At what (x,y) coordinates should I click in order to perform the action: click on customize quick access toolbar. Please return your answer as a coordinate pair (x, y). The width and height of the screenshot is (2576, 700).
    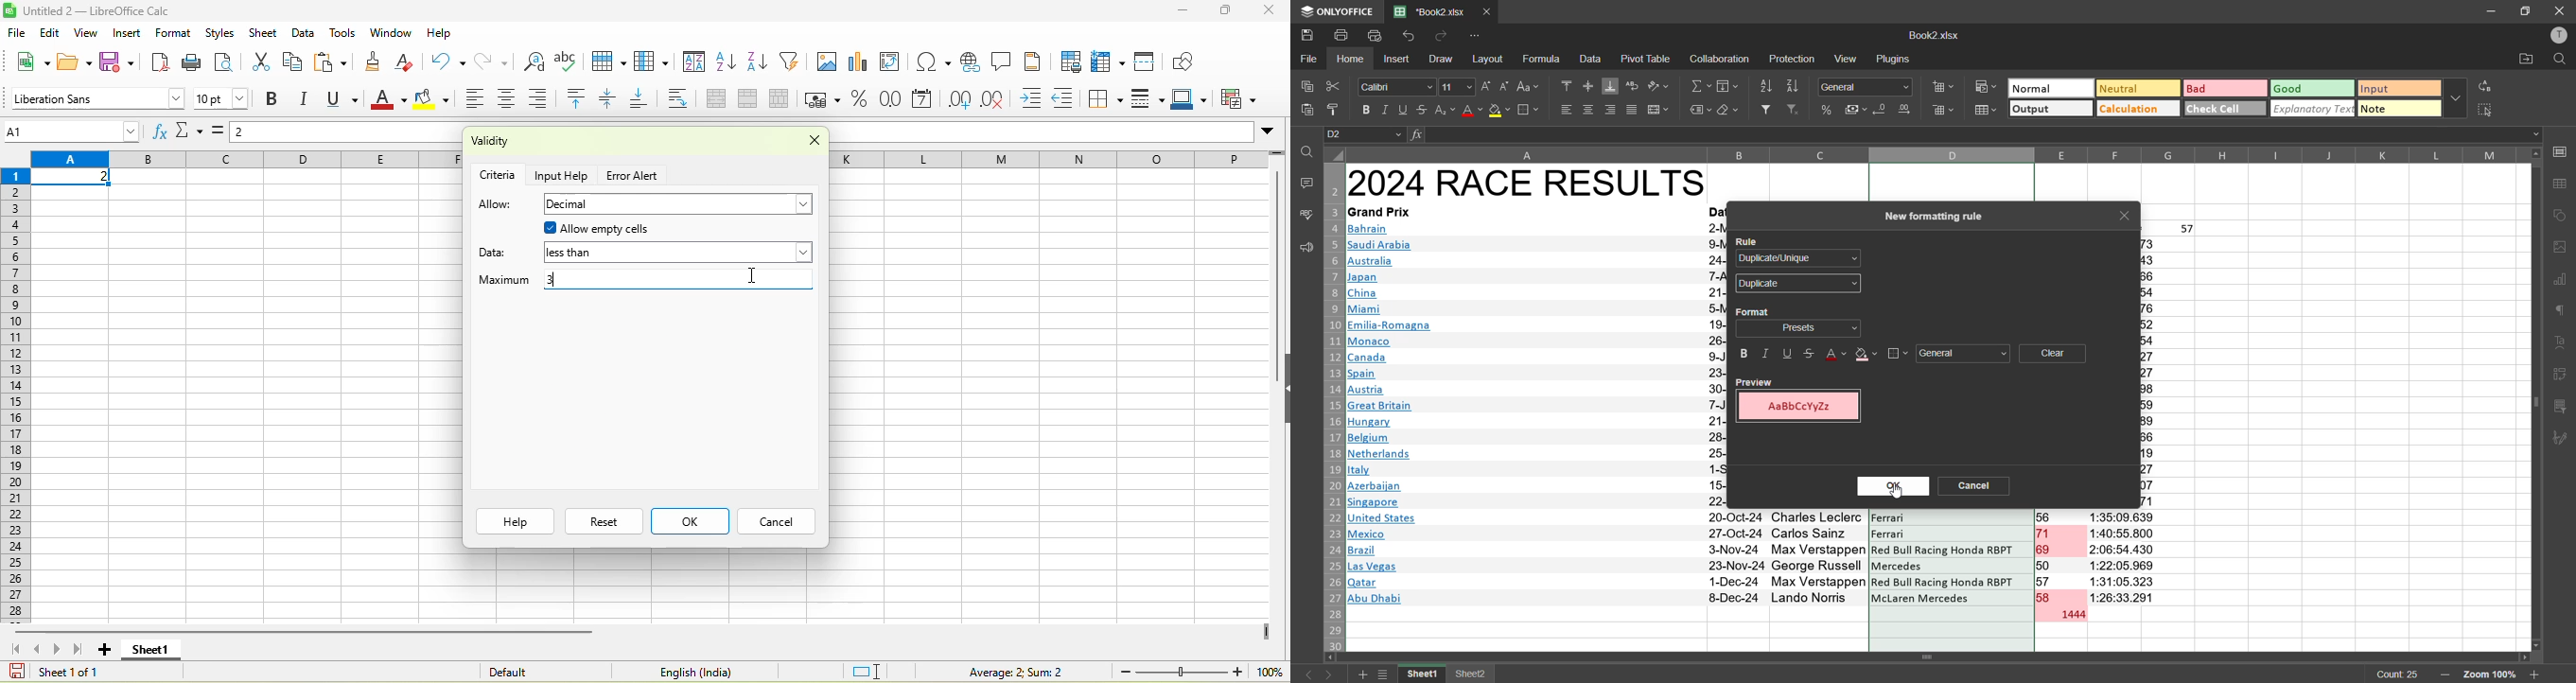
    Looking at the image, I should click on (1478, 35).